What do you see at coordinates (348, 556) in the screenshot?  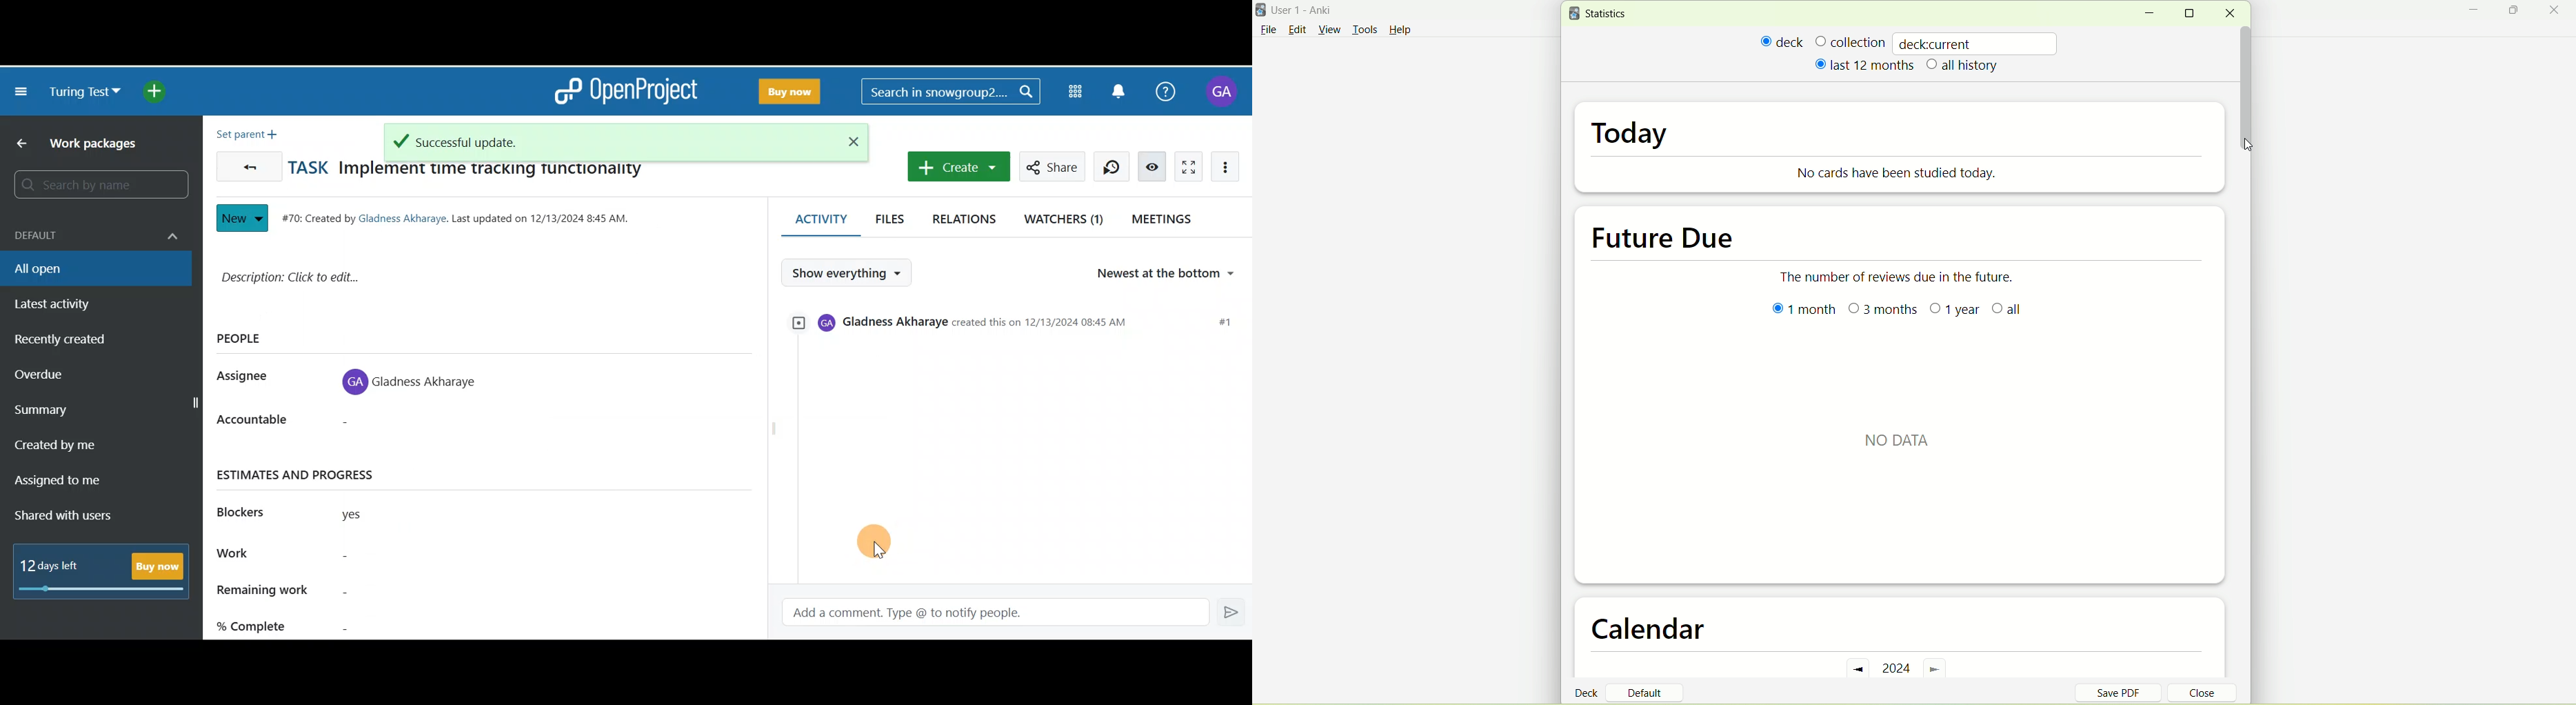 I see `Work` at bounding box center [348, 556].